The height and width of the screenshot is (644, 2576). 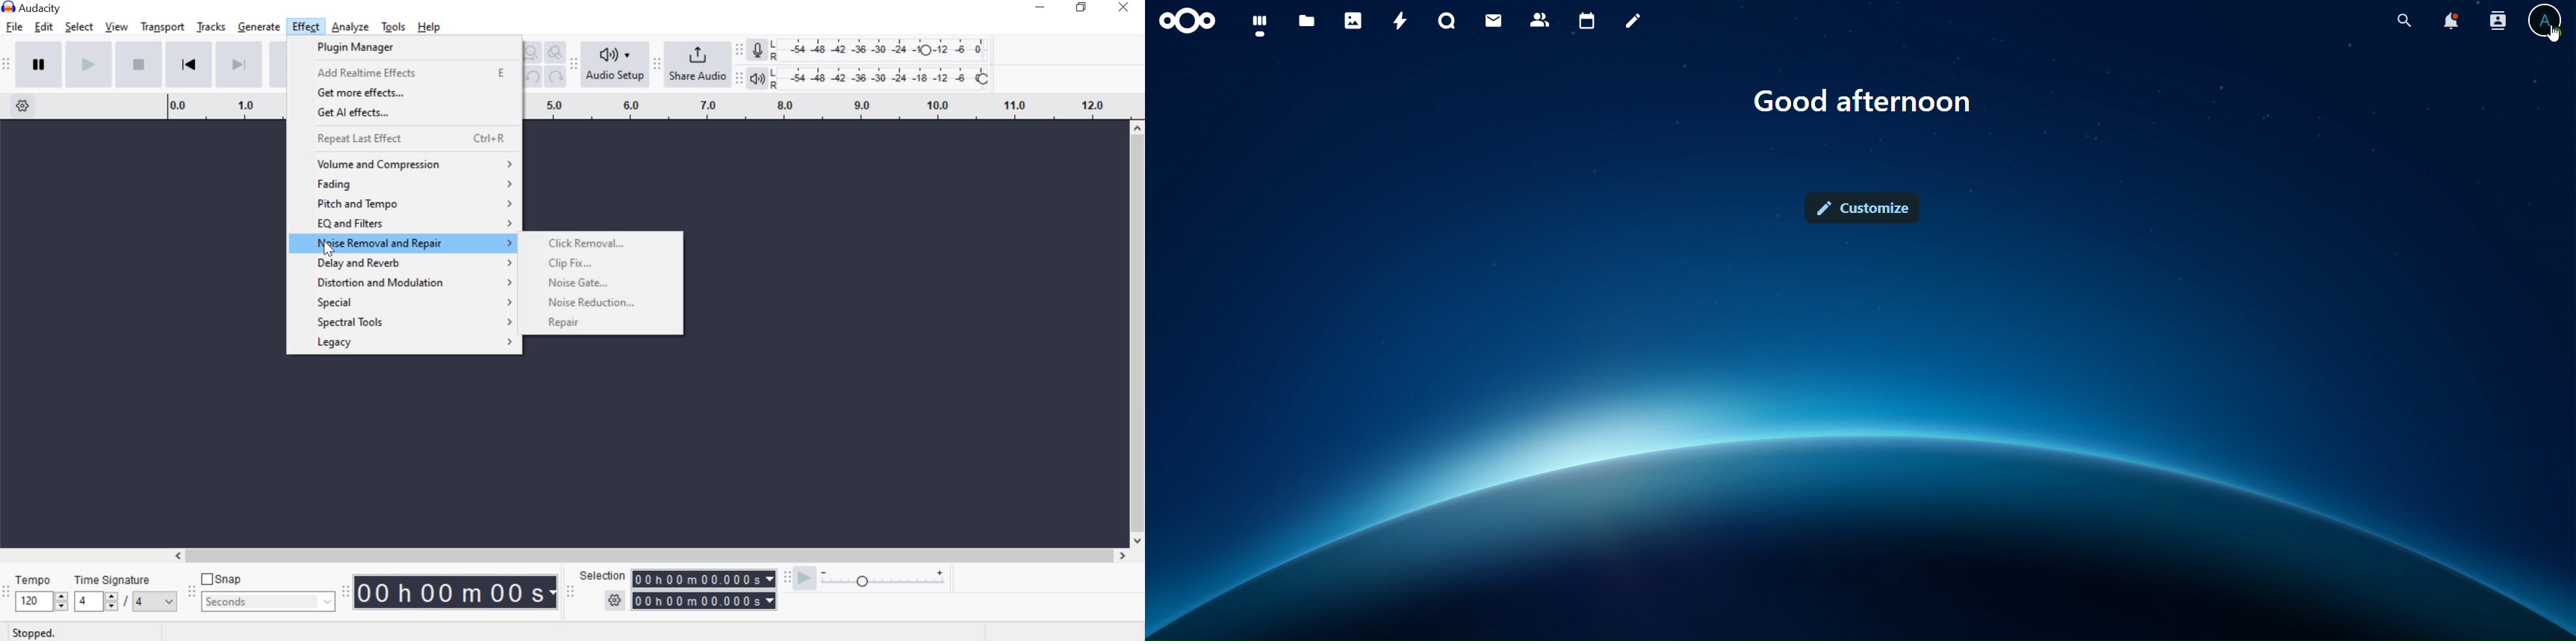 I want to click on tracks, so click(x=209, y=29).